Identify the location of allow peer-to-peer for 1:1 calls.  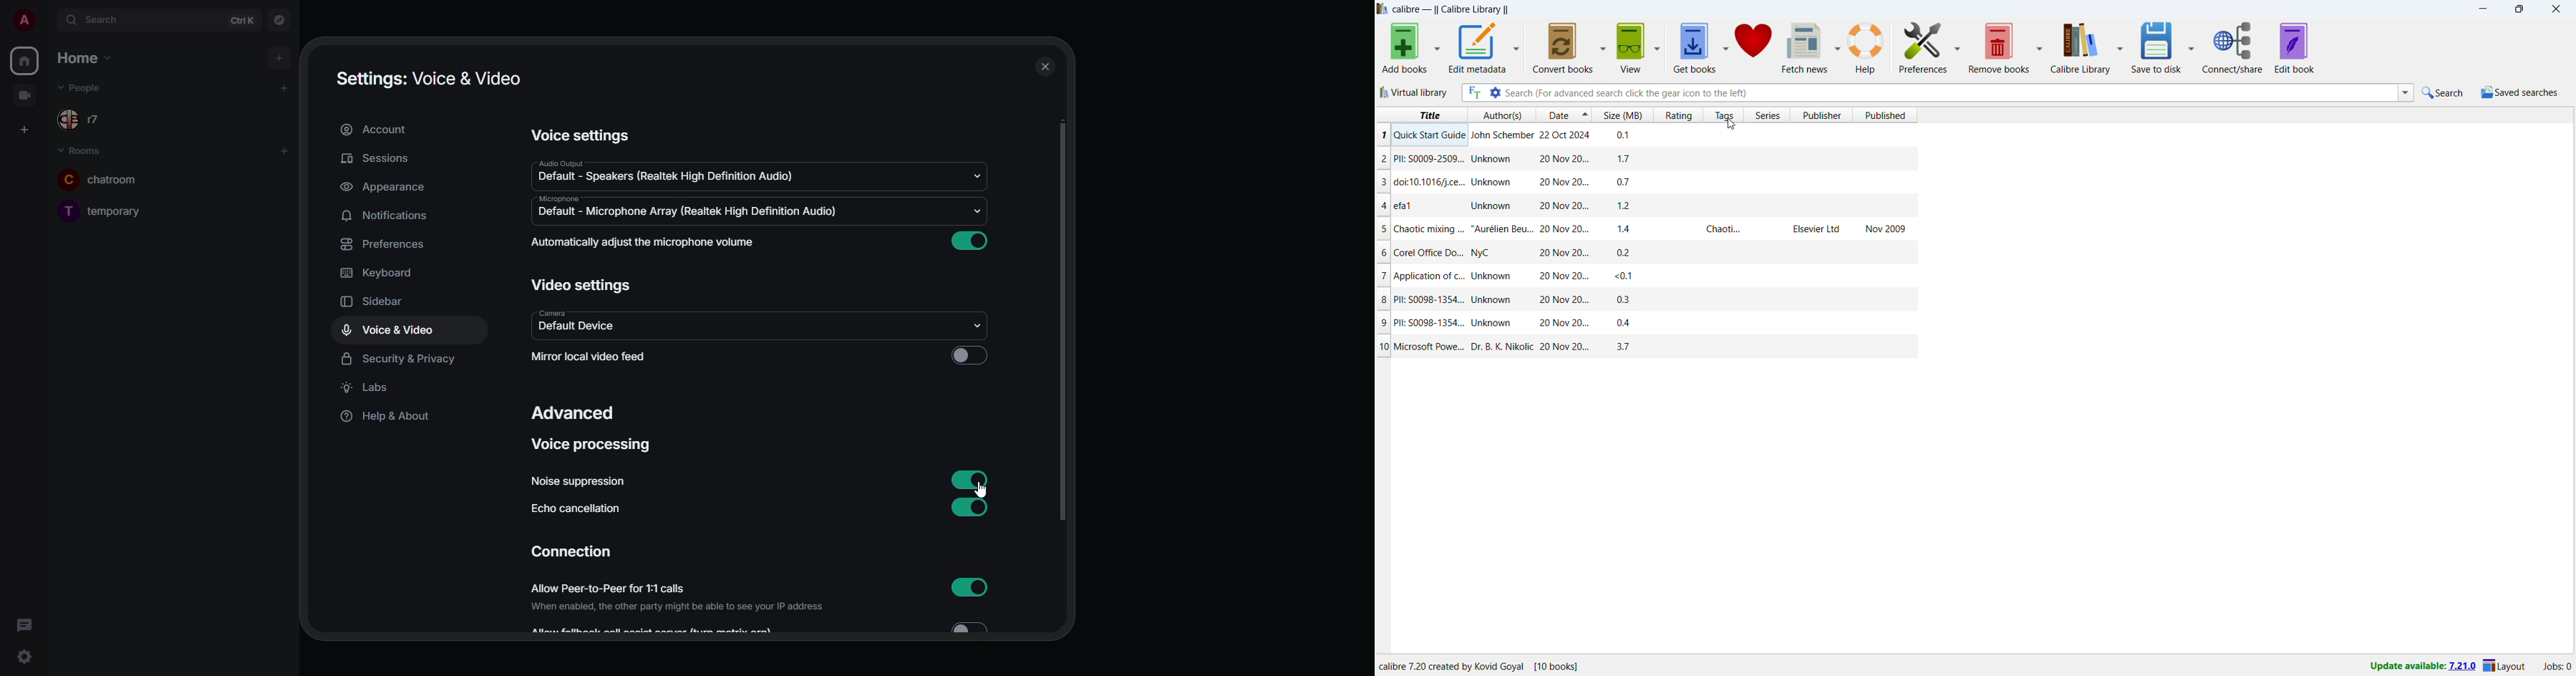
(682, 598).